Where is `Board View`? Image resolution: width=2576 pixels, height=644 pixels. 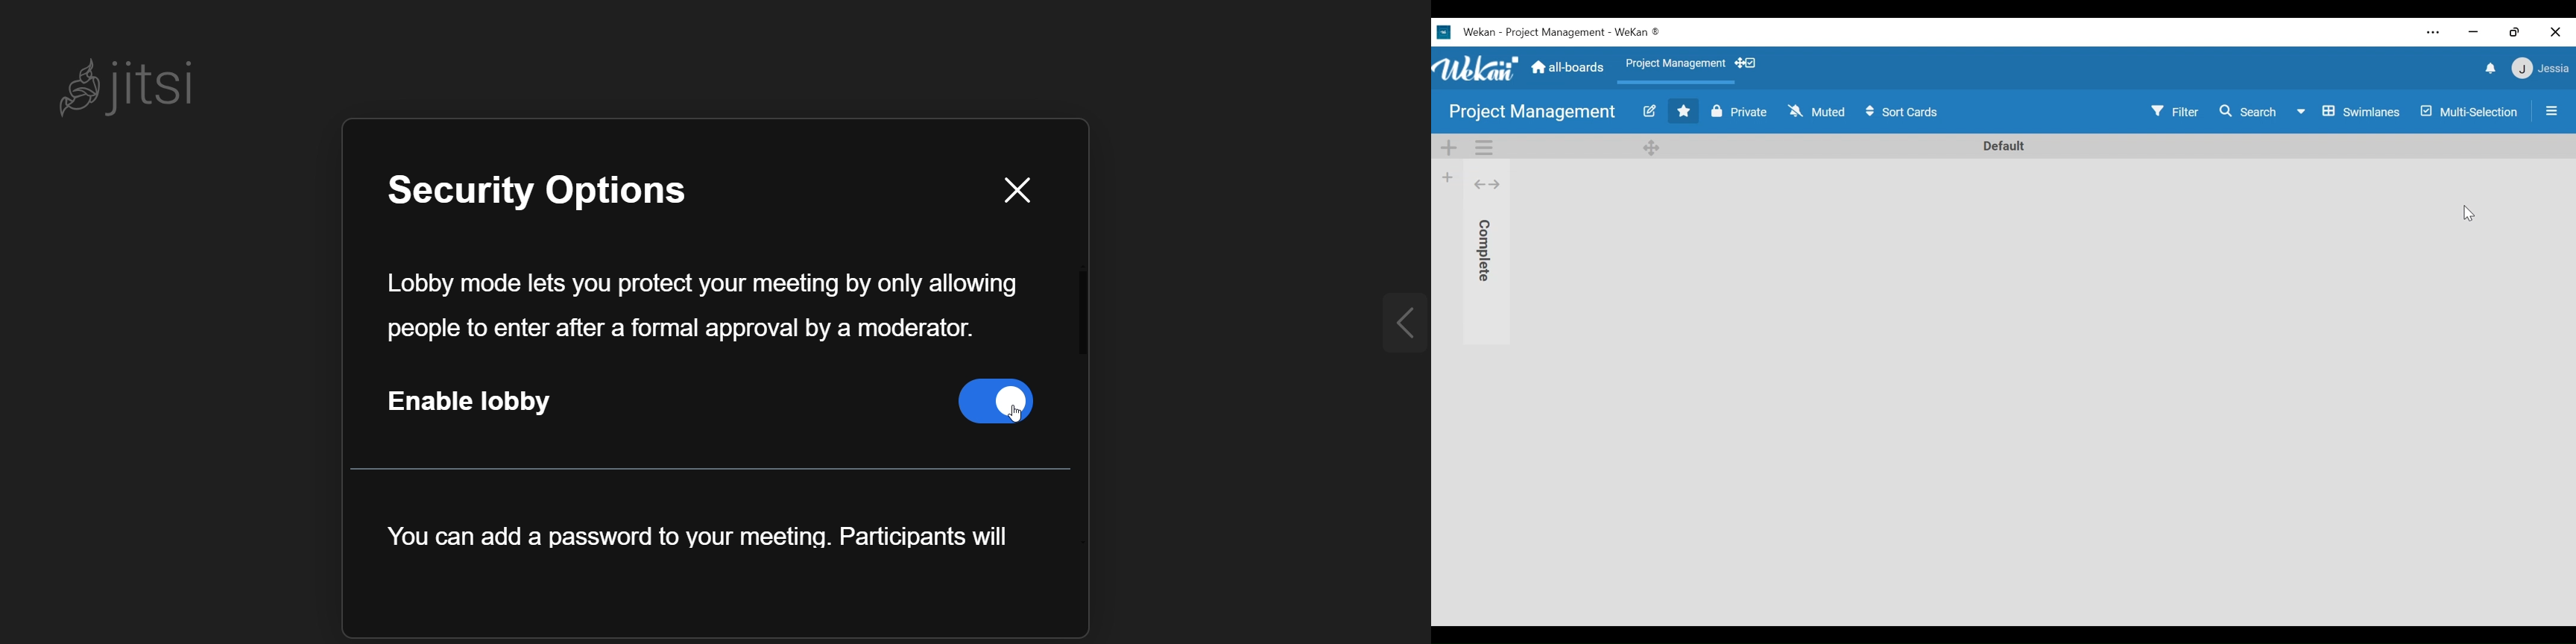 Board View is located at coordinates (2349, 112).